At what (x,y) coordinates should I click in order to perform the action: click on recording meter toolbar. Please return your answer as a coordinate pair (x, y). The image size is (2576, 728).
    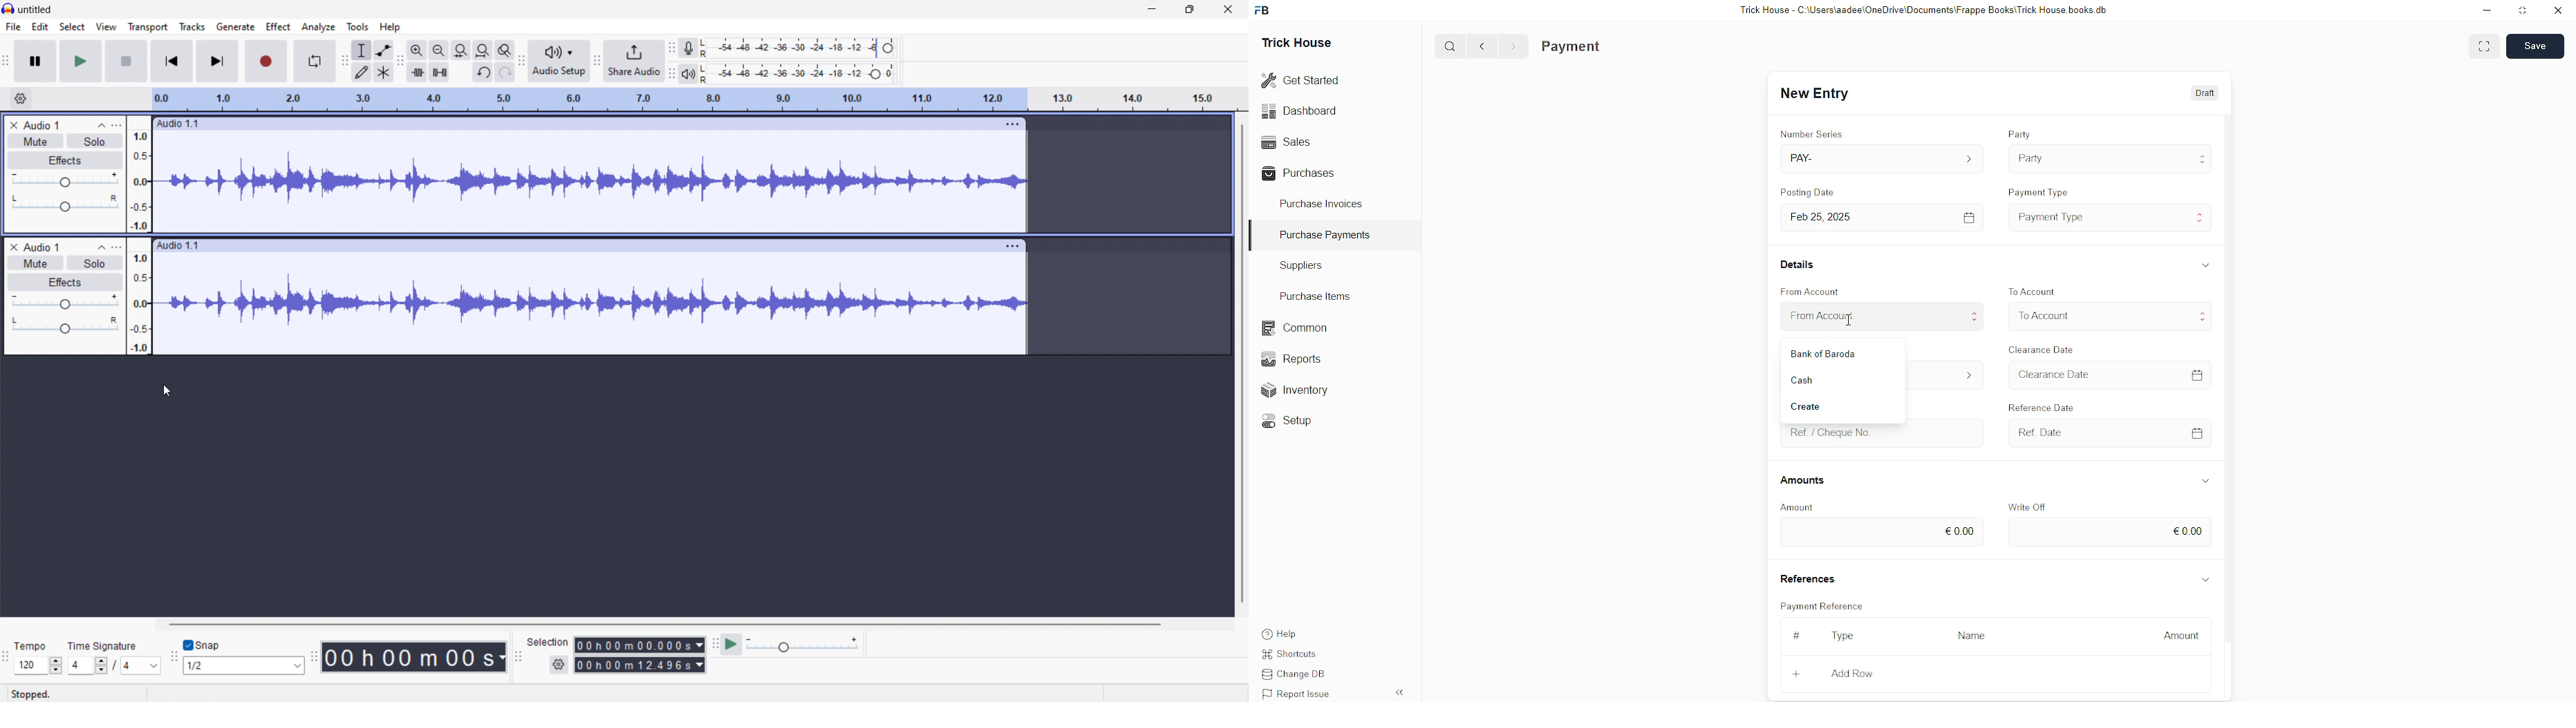
    Looking at the image, I should click on (672, 47).